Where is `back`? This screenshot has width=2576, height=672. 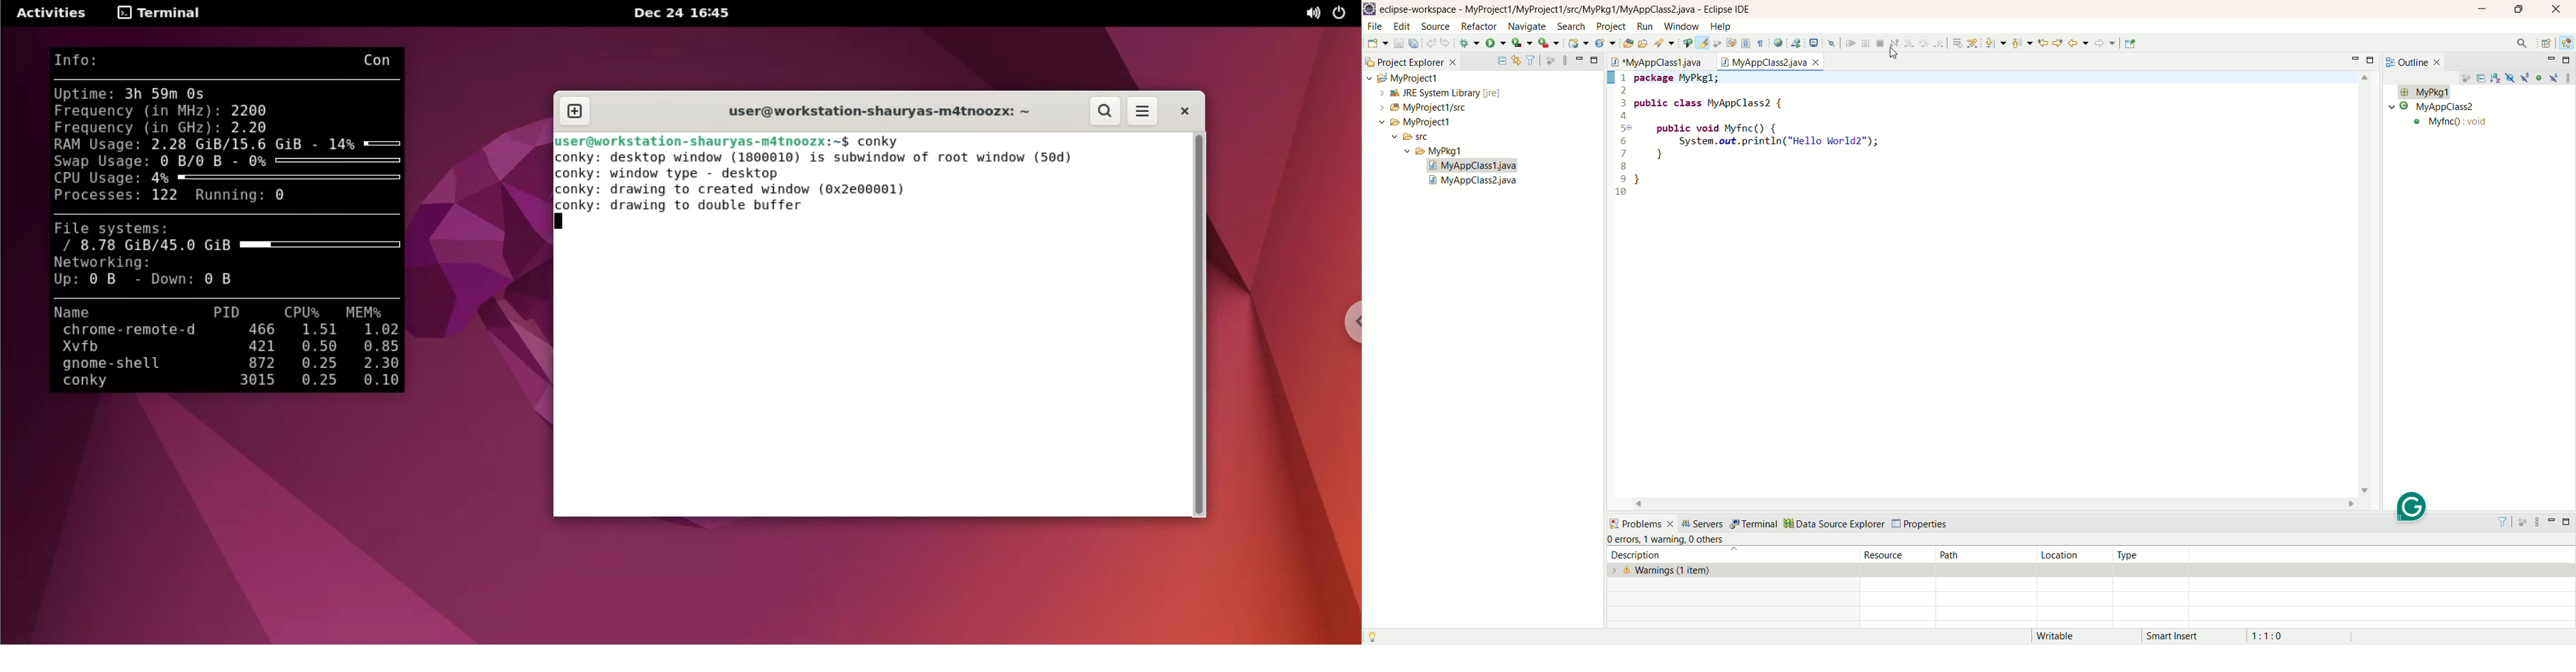 back is located at coordinates (2079, 42).